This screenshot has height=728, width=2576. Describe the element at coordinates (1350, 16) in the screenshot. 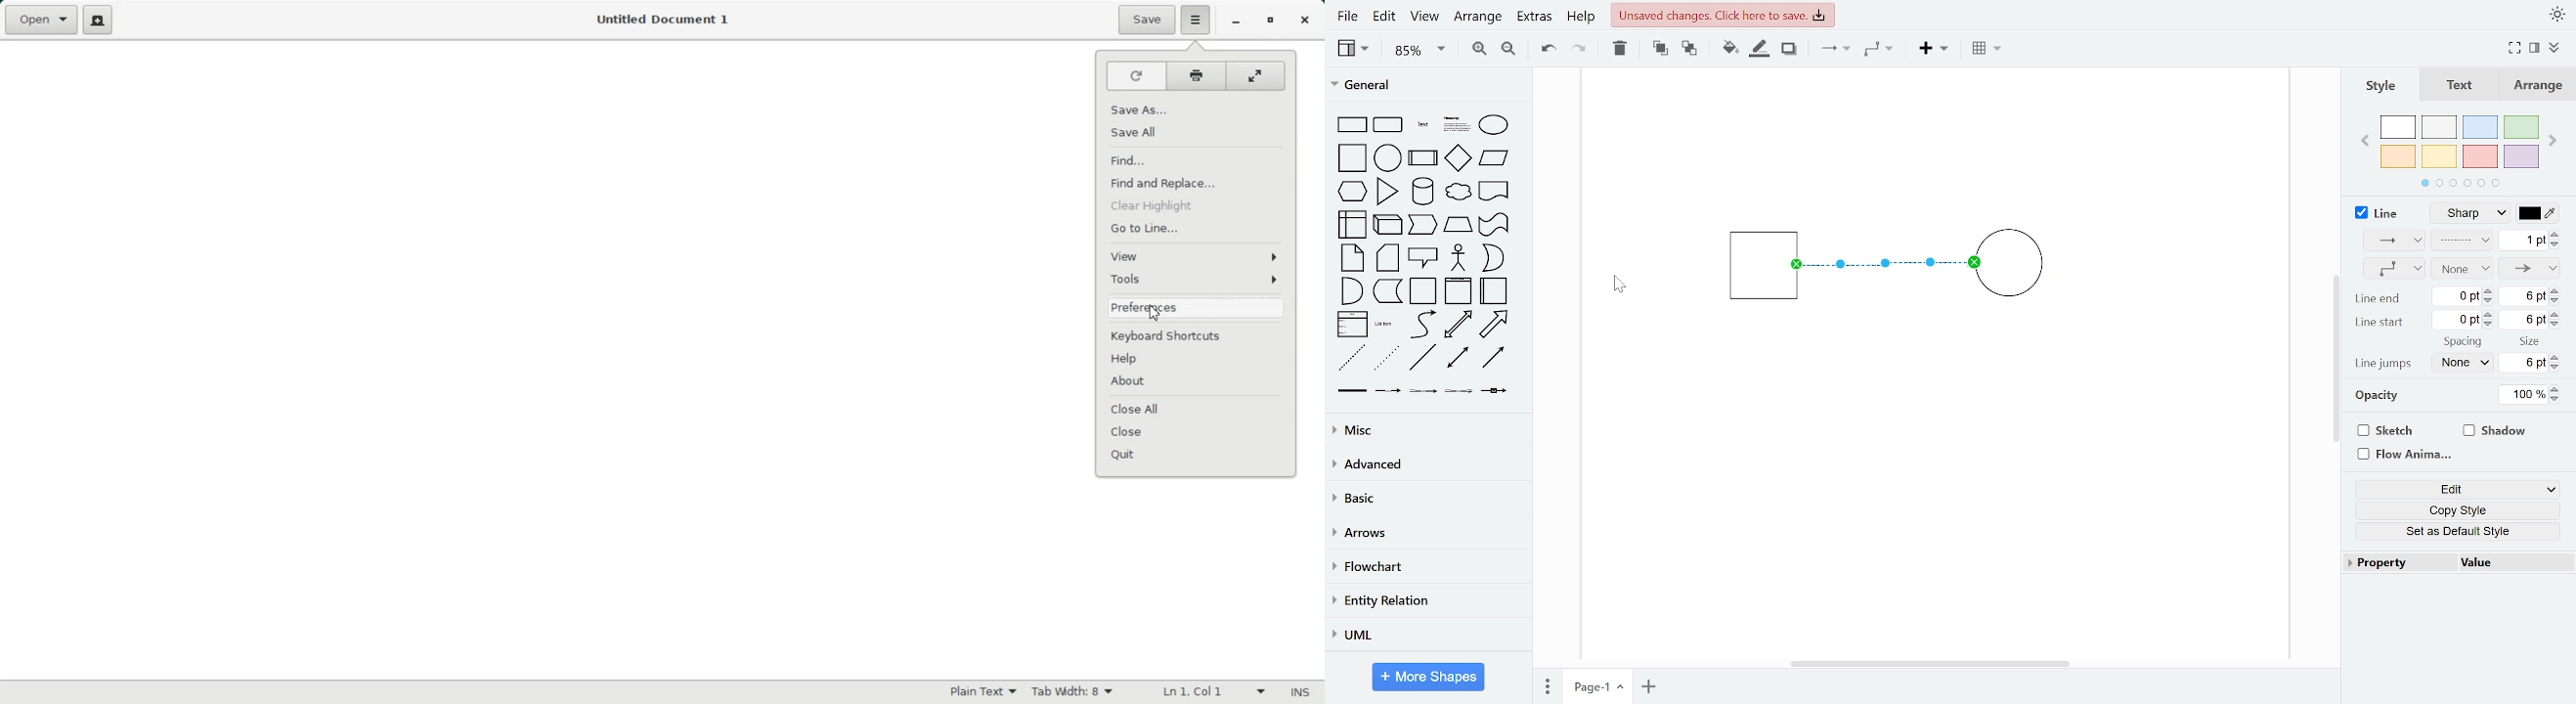

I see `file` at that location.